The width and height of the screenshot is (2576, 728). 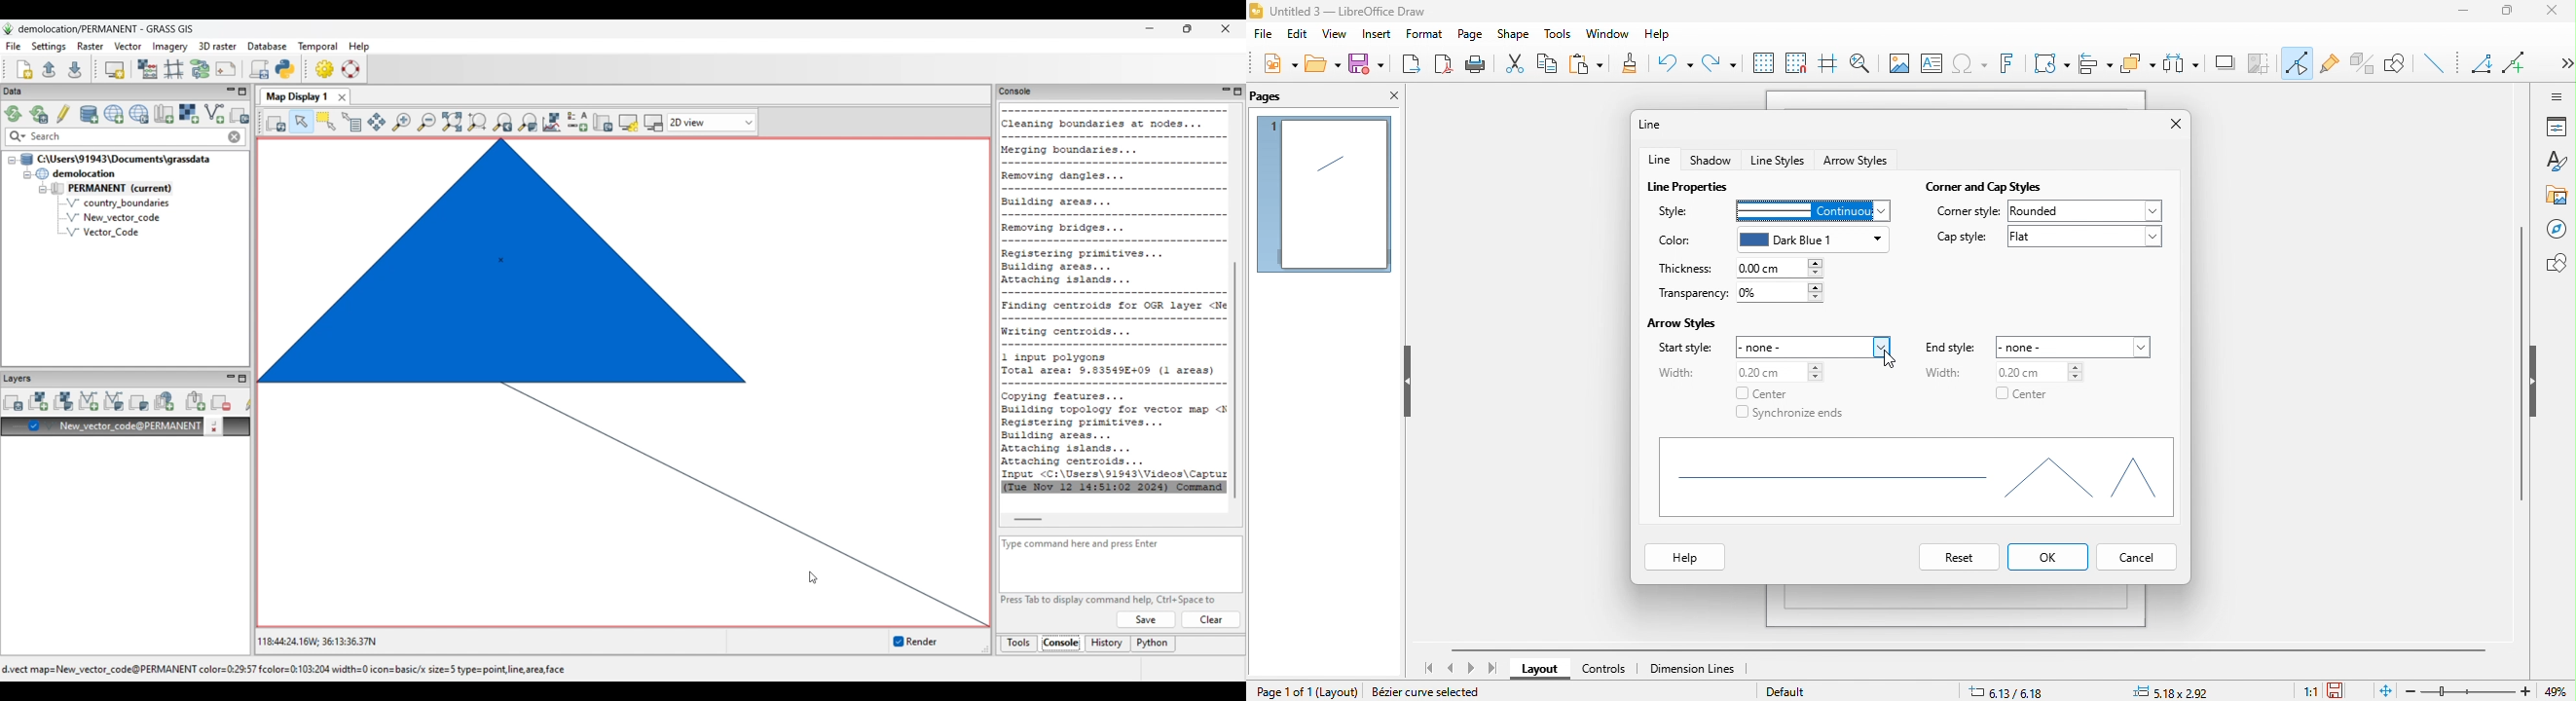 I want to click on transparency, so click(x=1688, y=294).